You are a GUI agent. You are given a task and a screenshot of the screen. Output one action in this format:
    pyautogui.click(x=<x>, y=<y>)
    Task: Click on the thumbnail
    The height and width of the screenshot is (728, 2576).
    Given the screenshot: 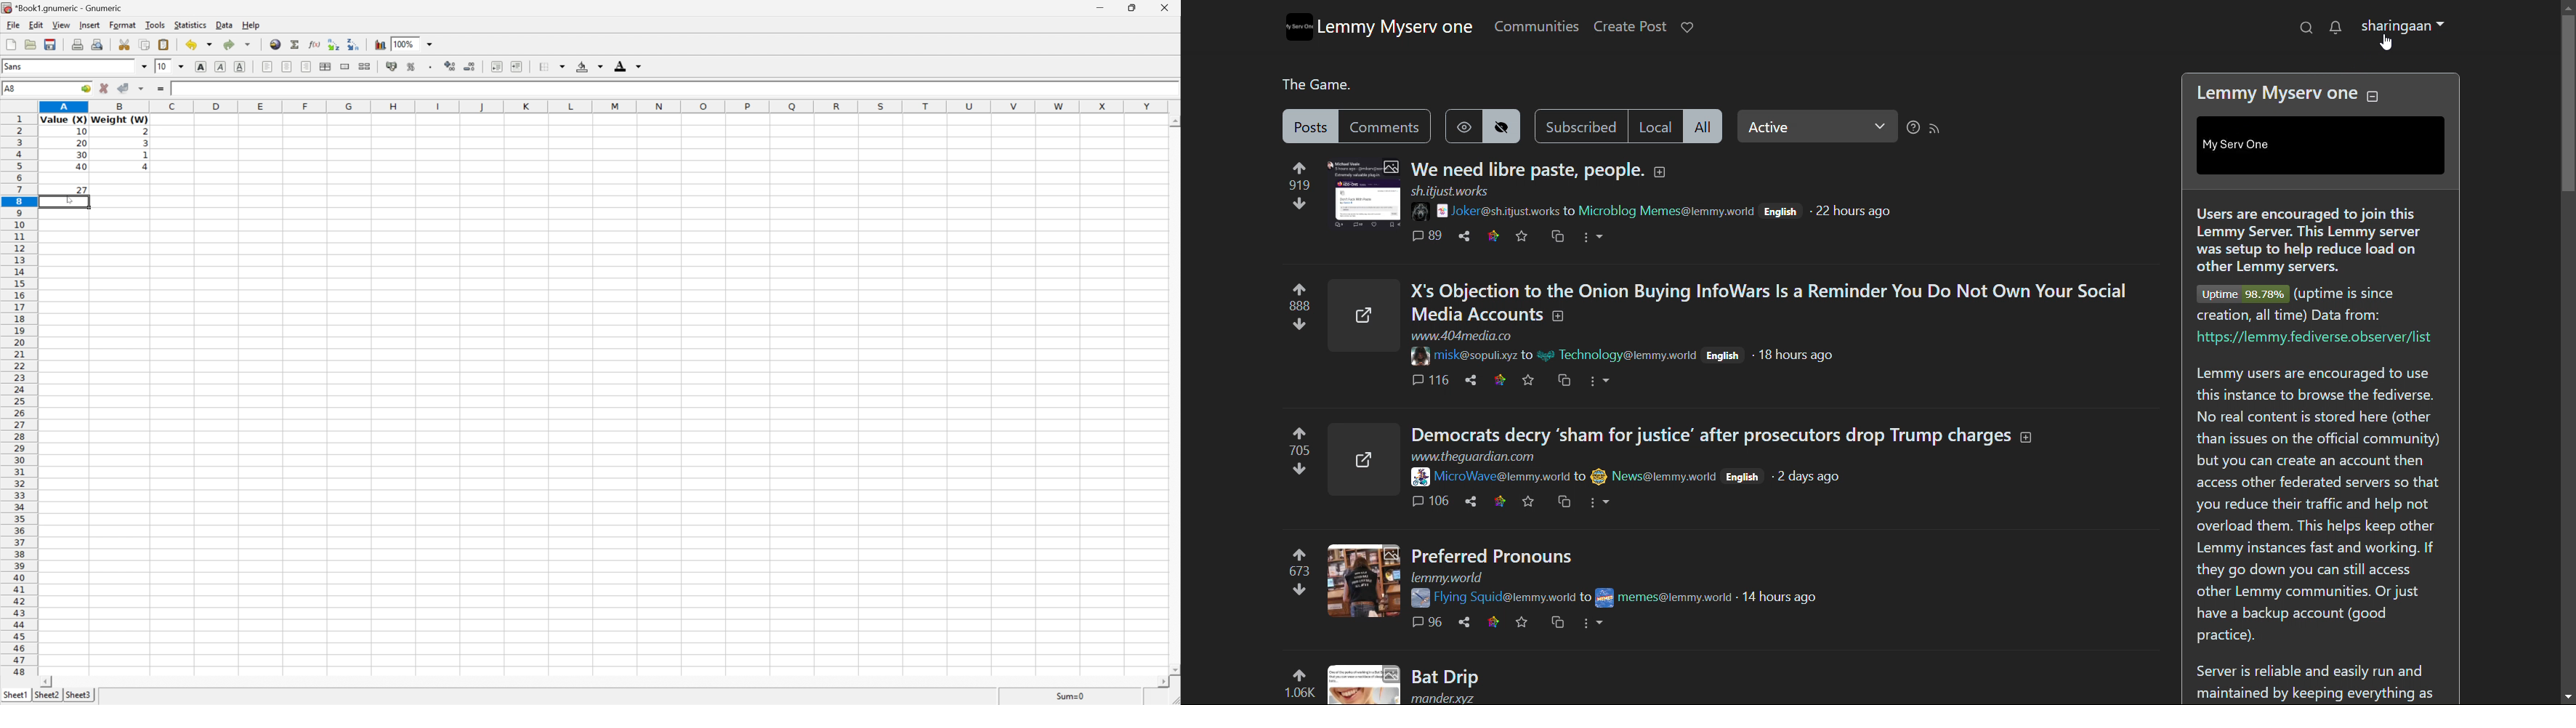 What is the action you would take?
    pyautogui.click(x=1363, y=583)
    